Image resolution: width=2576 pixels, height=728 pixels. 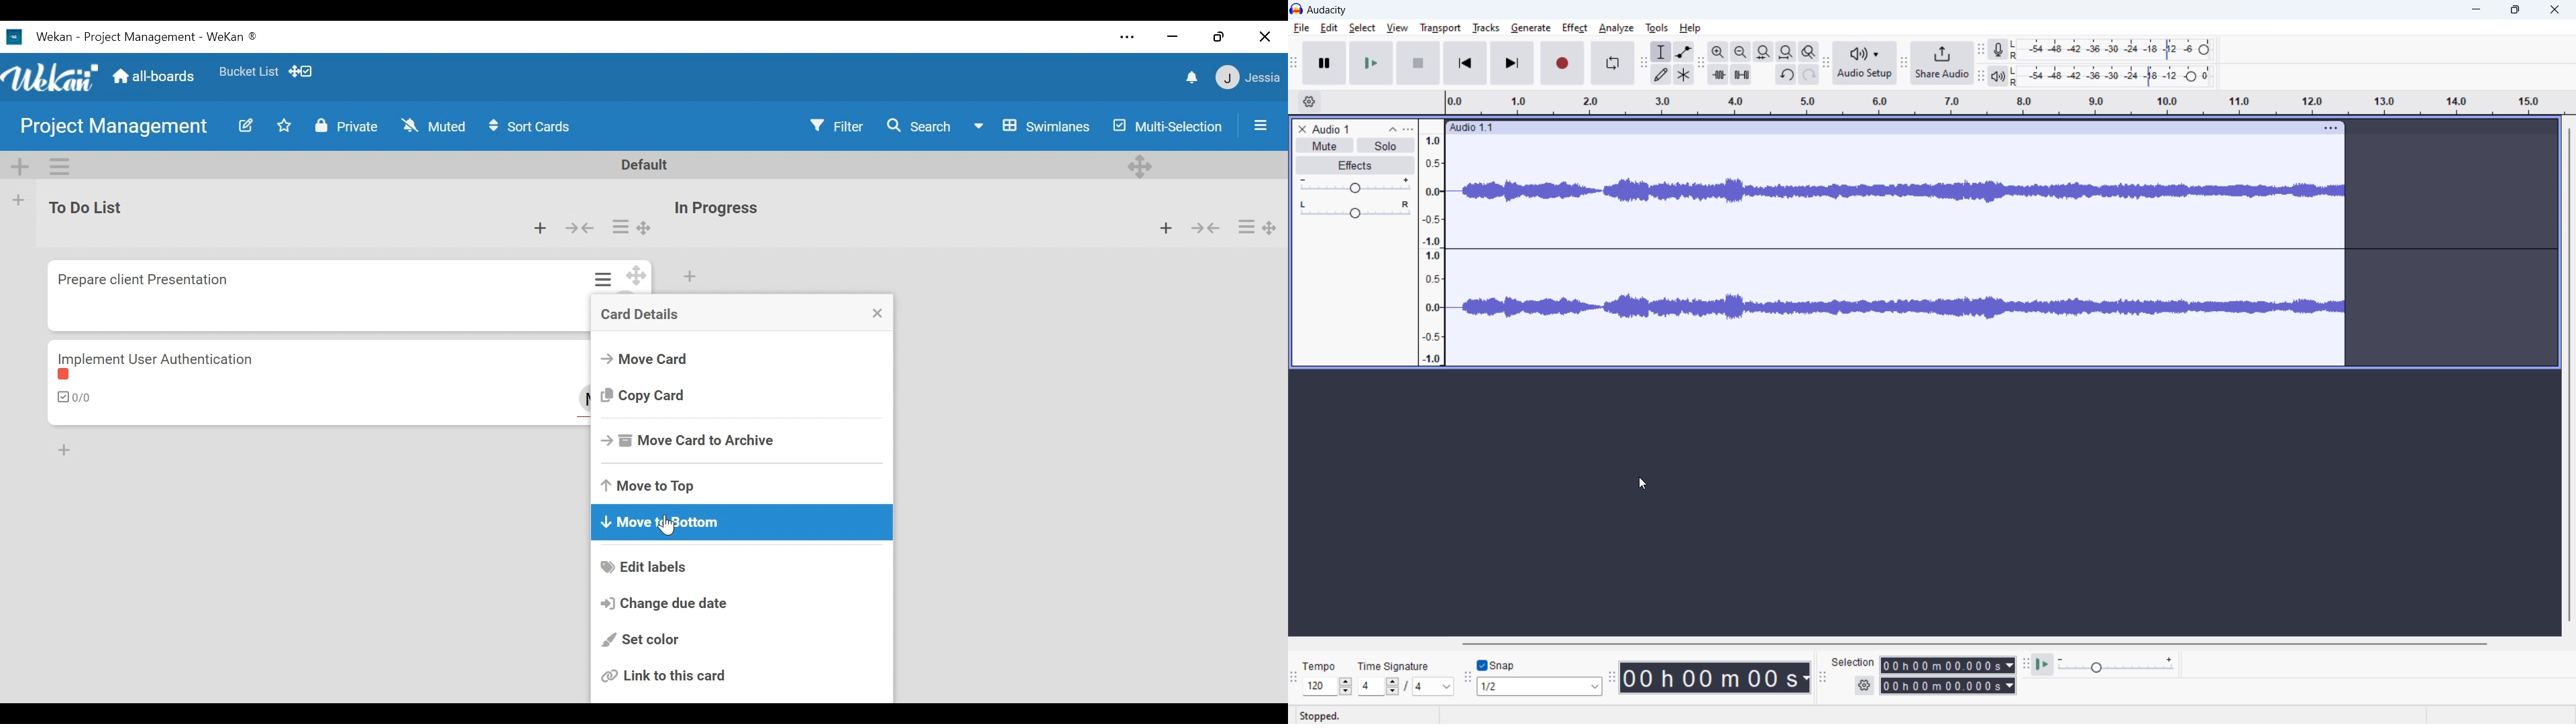 What do you see at coordinates (1397, 28) in the screenshot?
I see `view` at bounding box center [1397, 28].